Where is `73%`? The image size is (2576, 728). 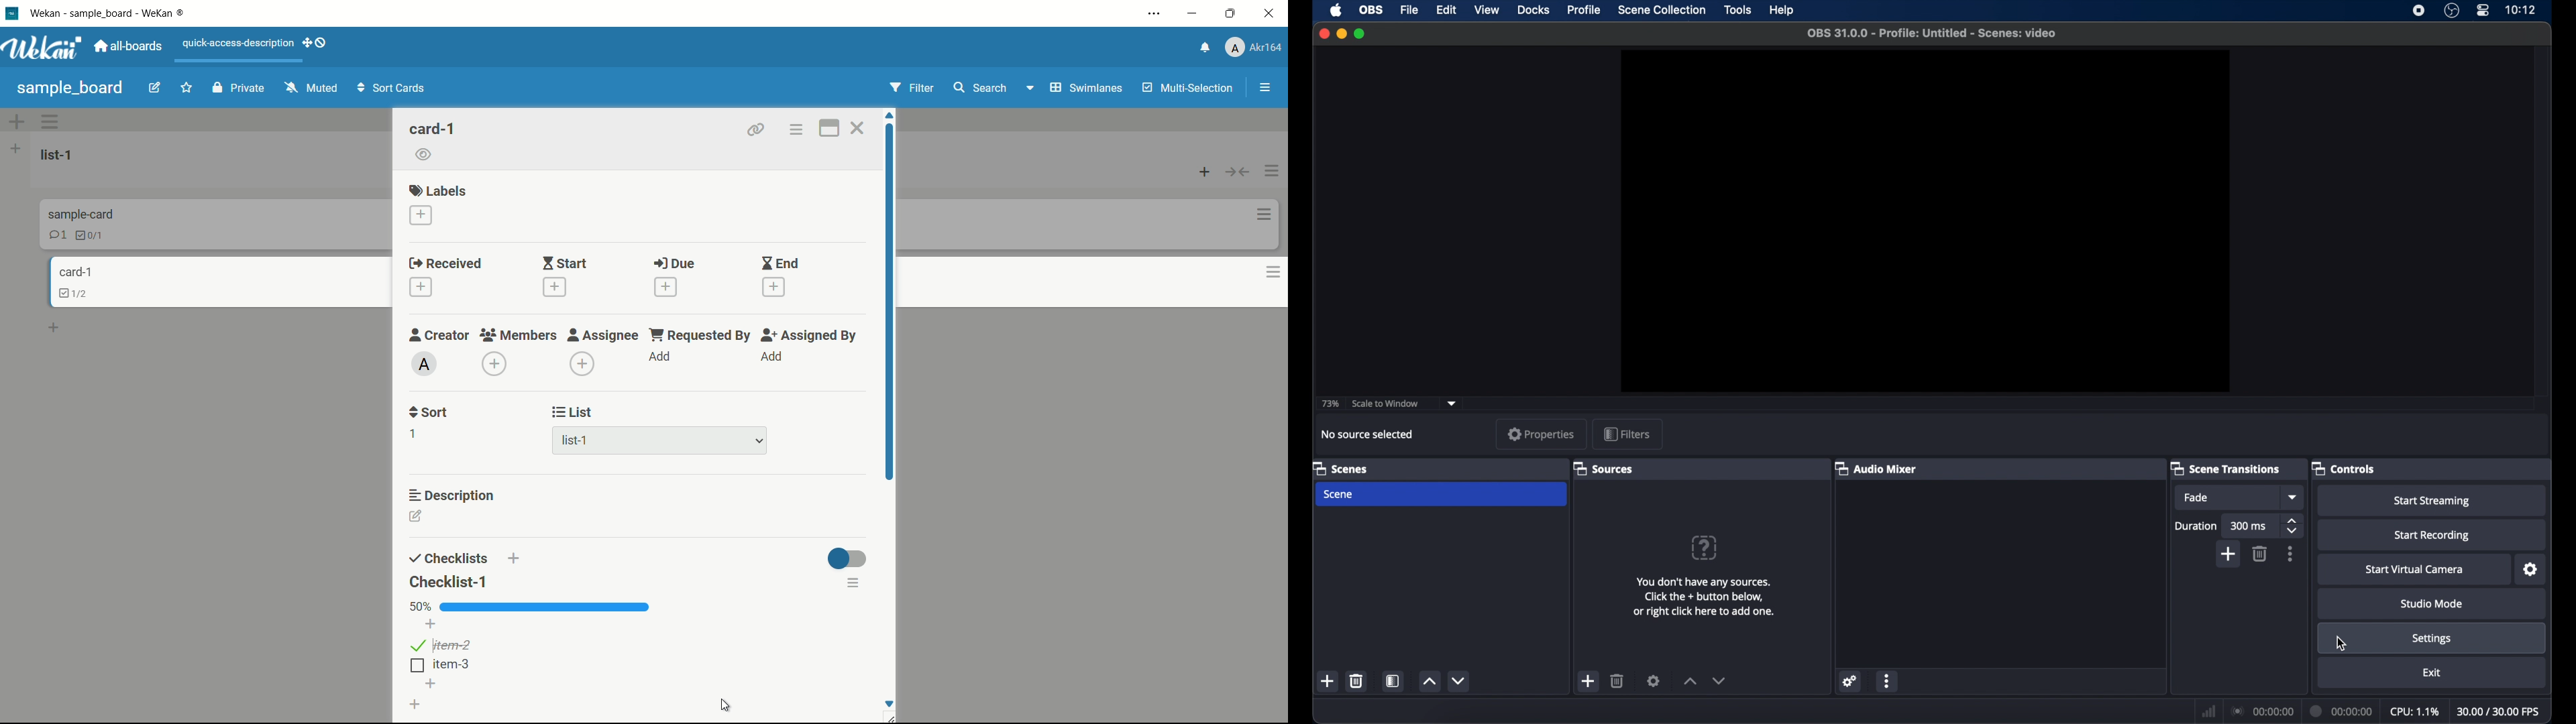
73% is located at coordinates (1331, 404).